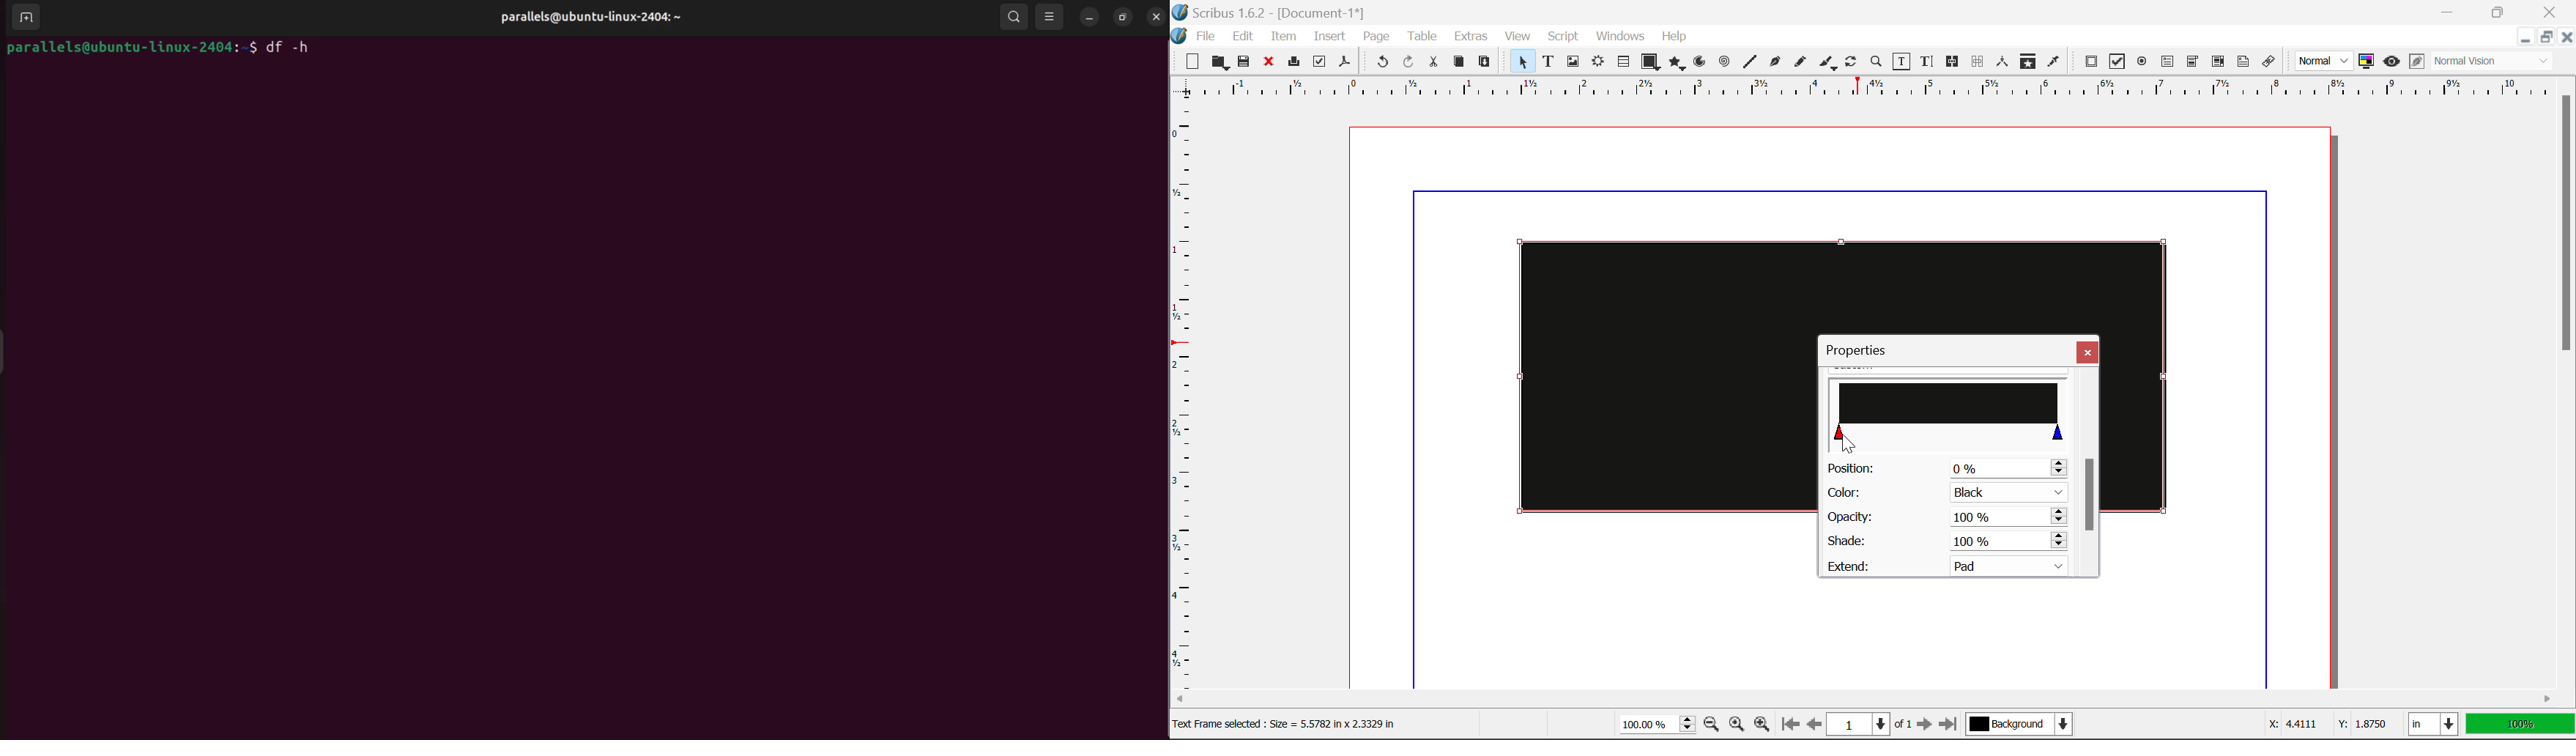 The height and width of the screenshot is (756, 2576). I want to click on Horizontal Page Margins, so click(1188, 401).